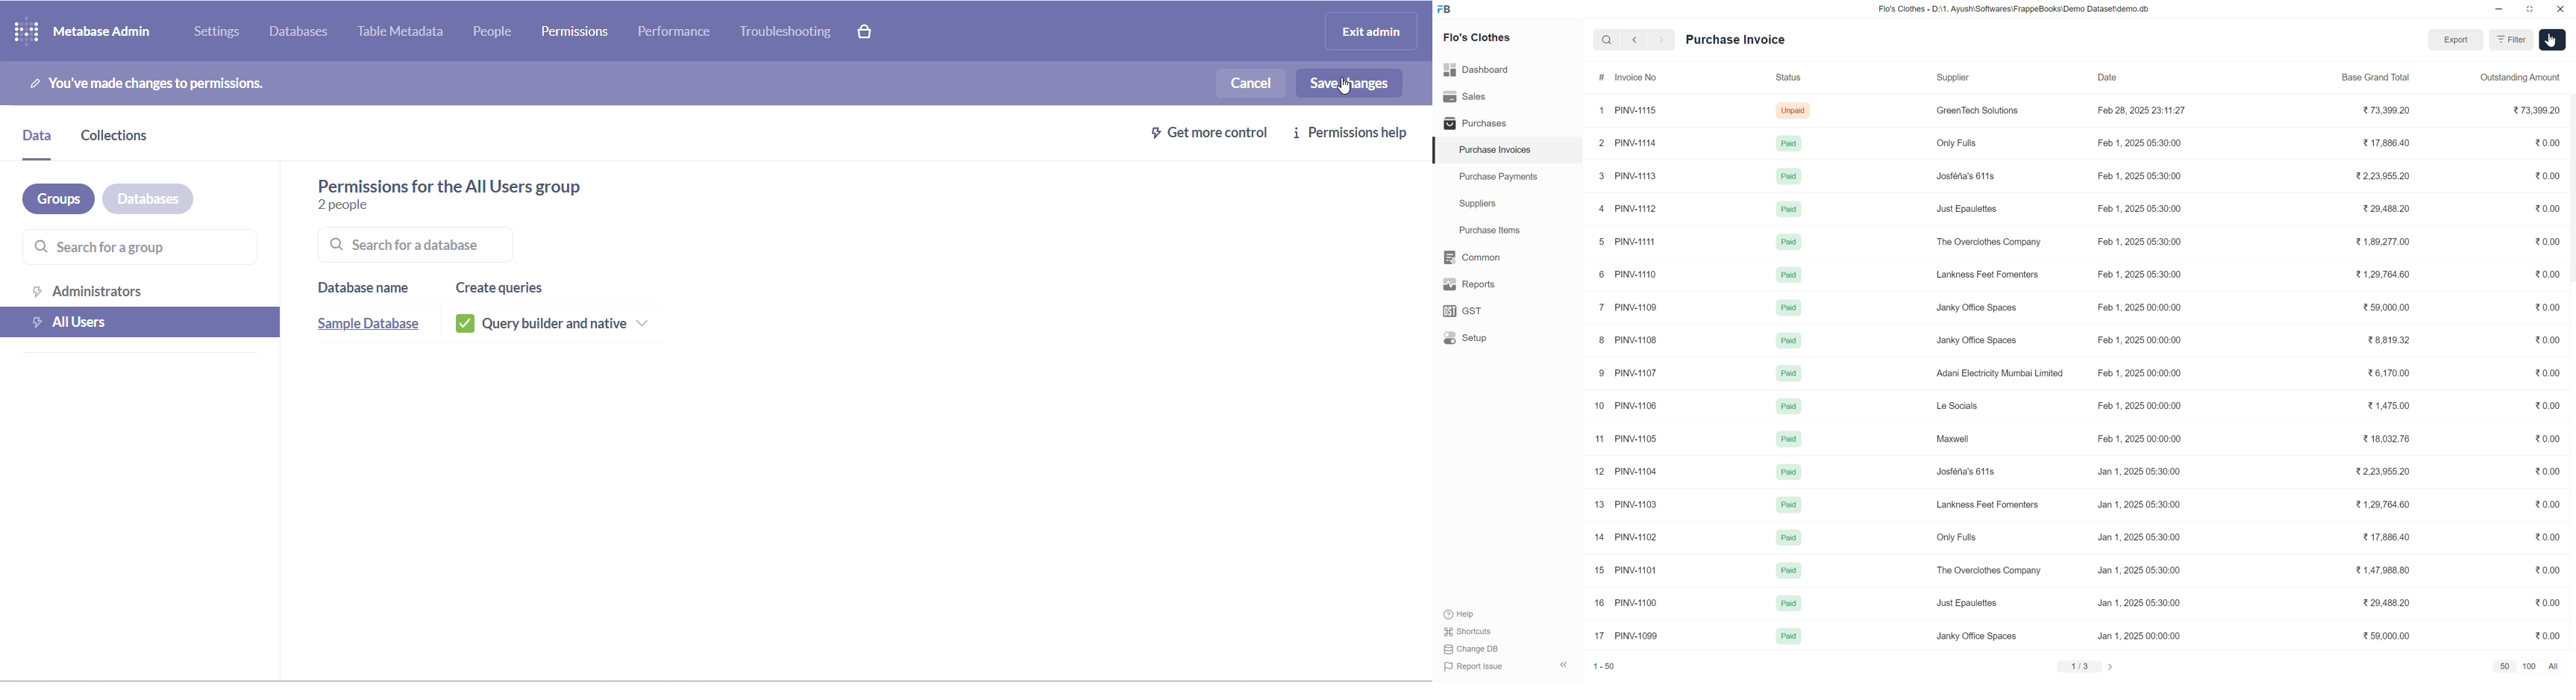 The height and width of the screenshot is (700, 2576). Describe the element at coordinates (1785, 341) in the screenshot. I see `Paid` at that location.